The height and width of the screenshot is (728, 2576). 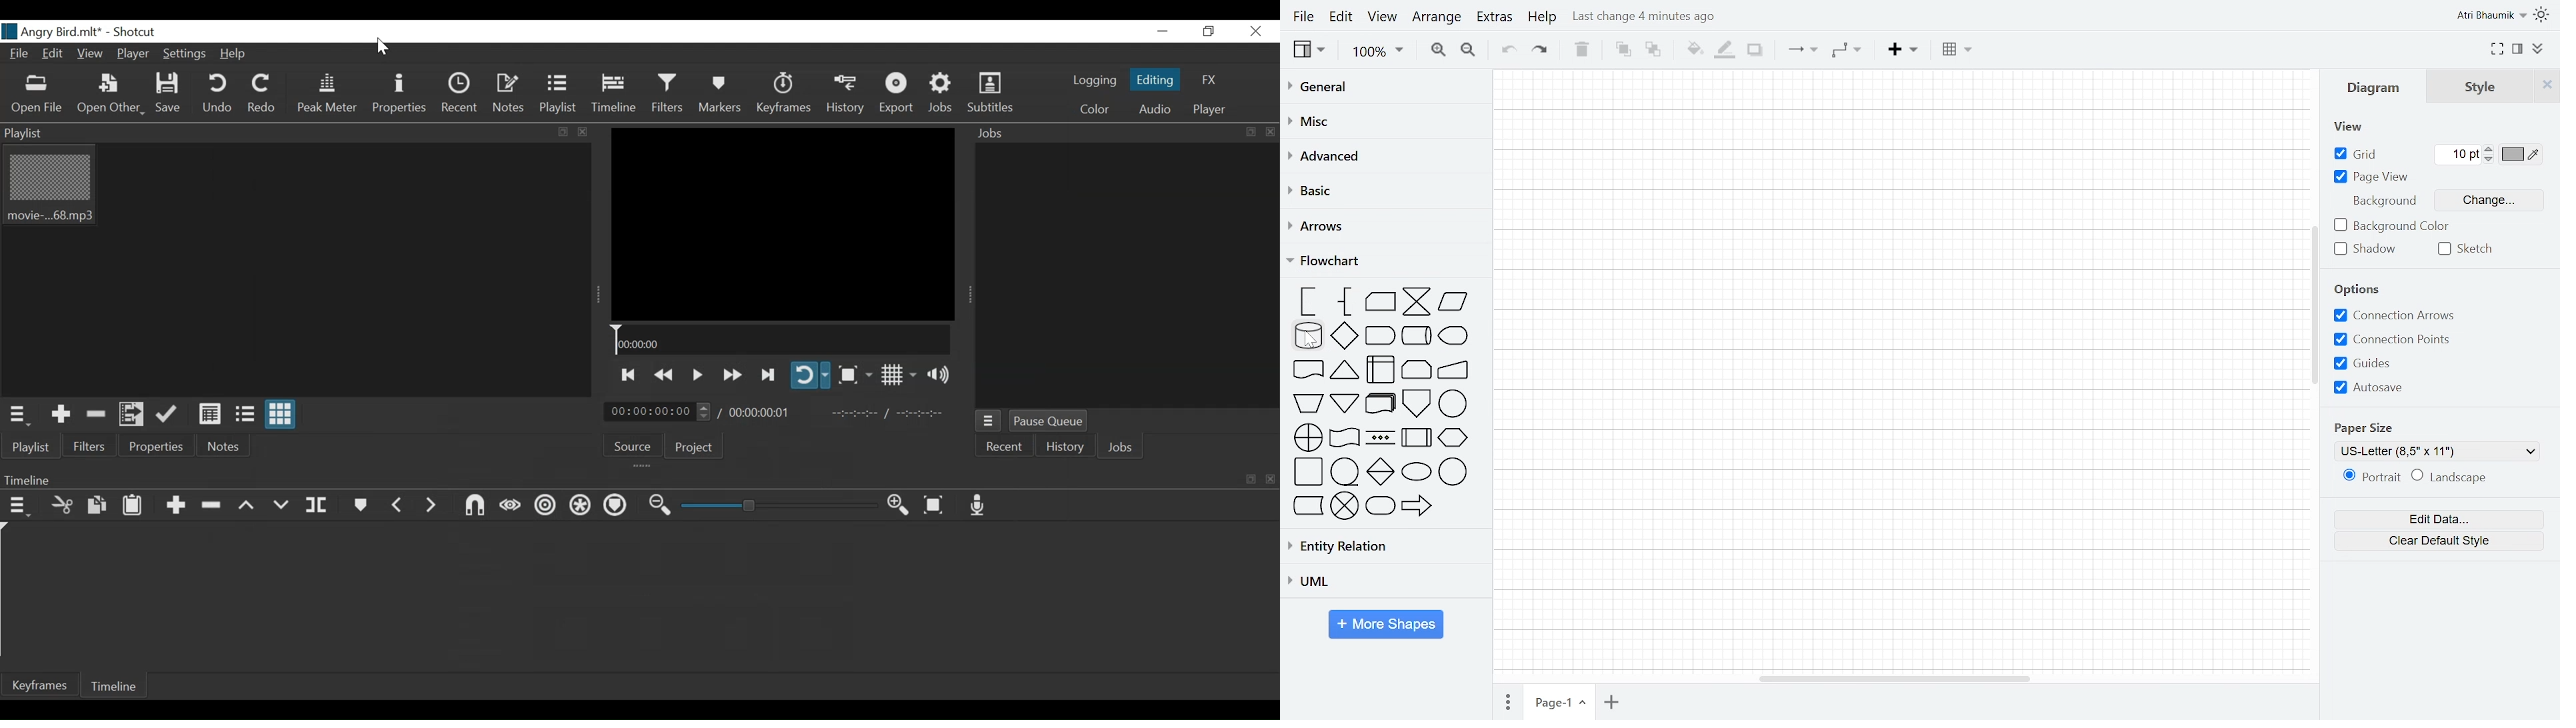 I want to click on Sketch, so click(x=2466, y=250).